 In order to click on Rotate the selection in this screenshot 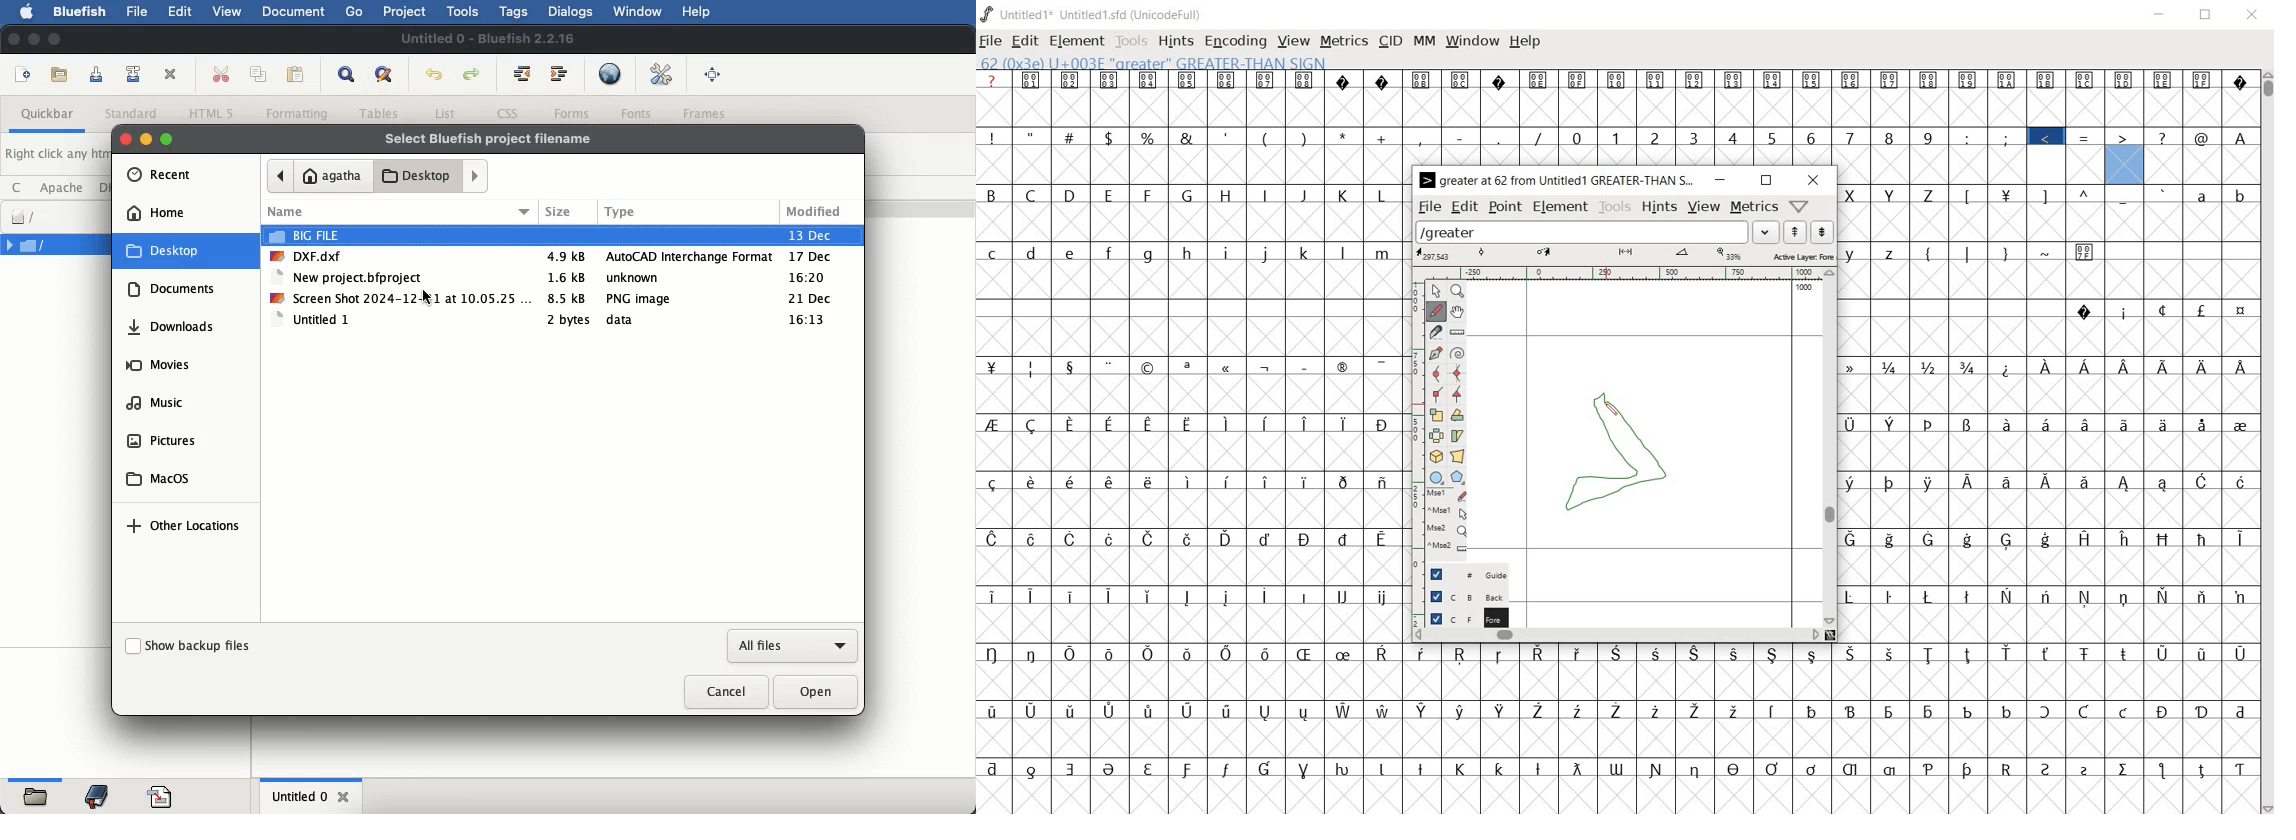, I will do `click(1458, 415)`.